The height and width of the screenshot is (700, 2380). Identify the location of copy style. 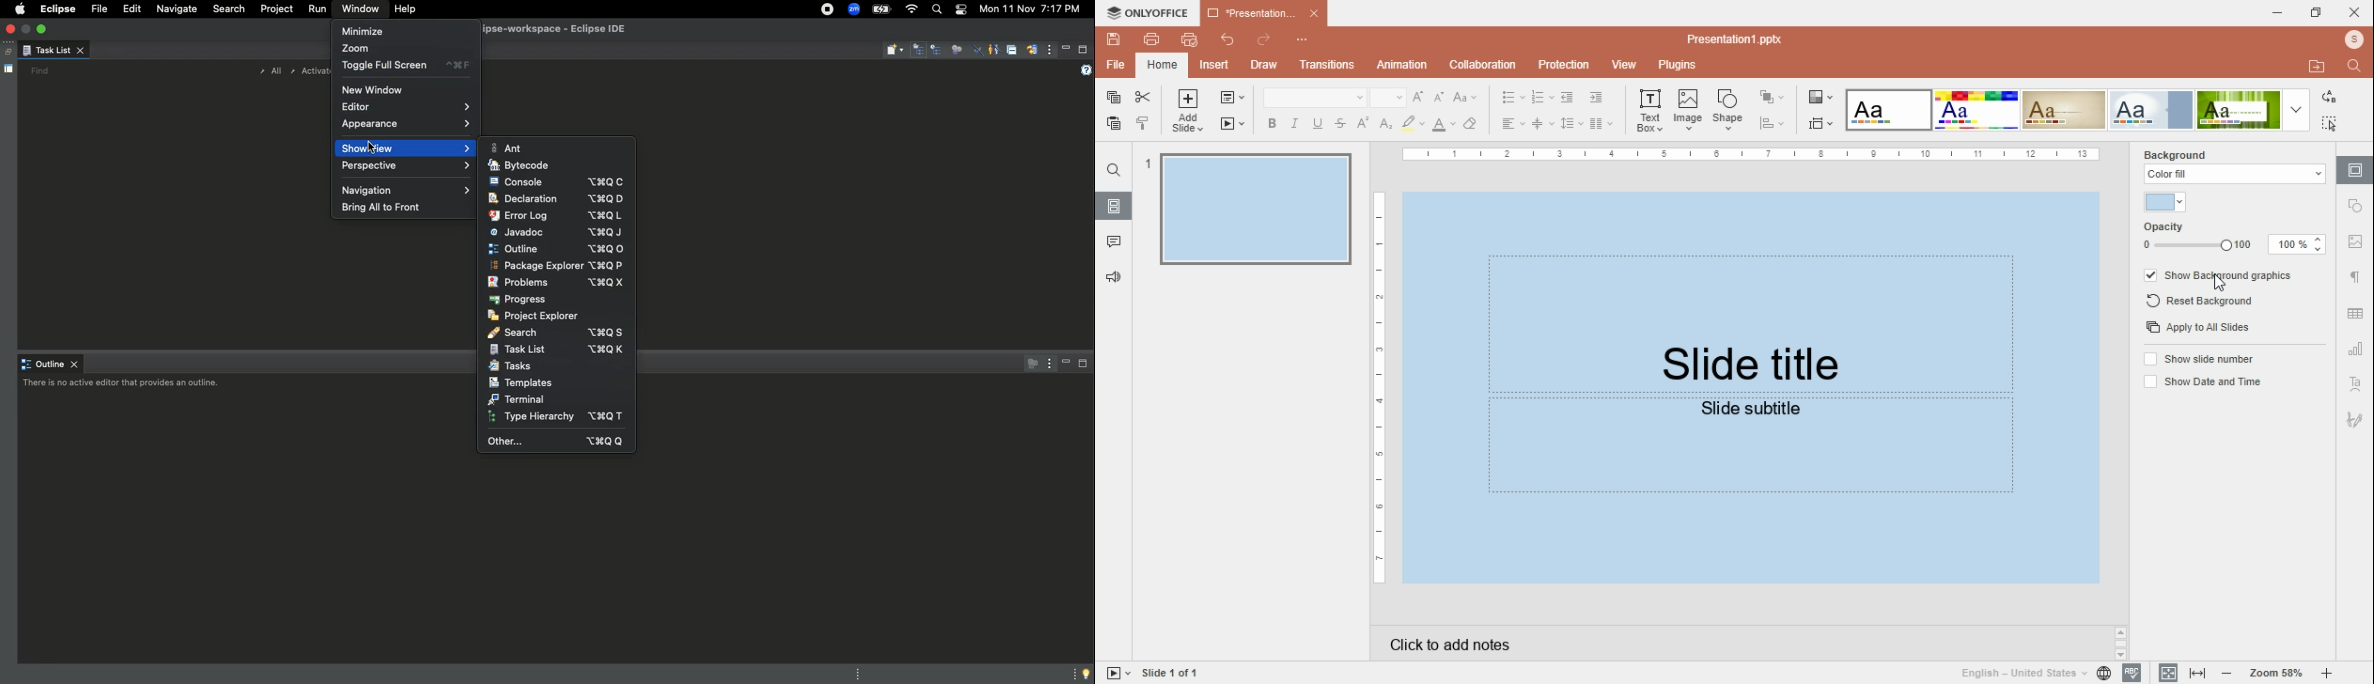
(1142, 124).